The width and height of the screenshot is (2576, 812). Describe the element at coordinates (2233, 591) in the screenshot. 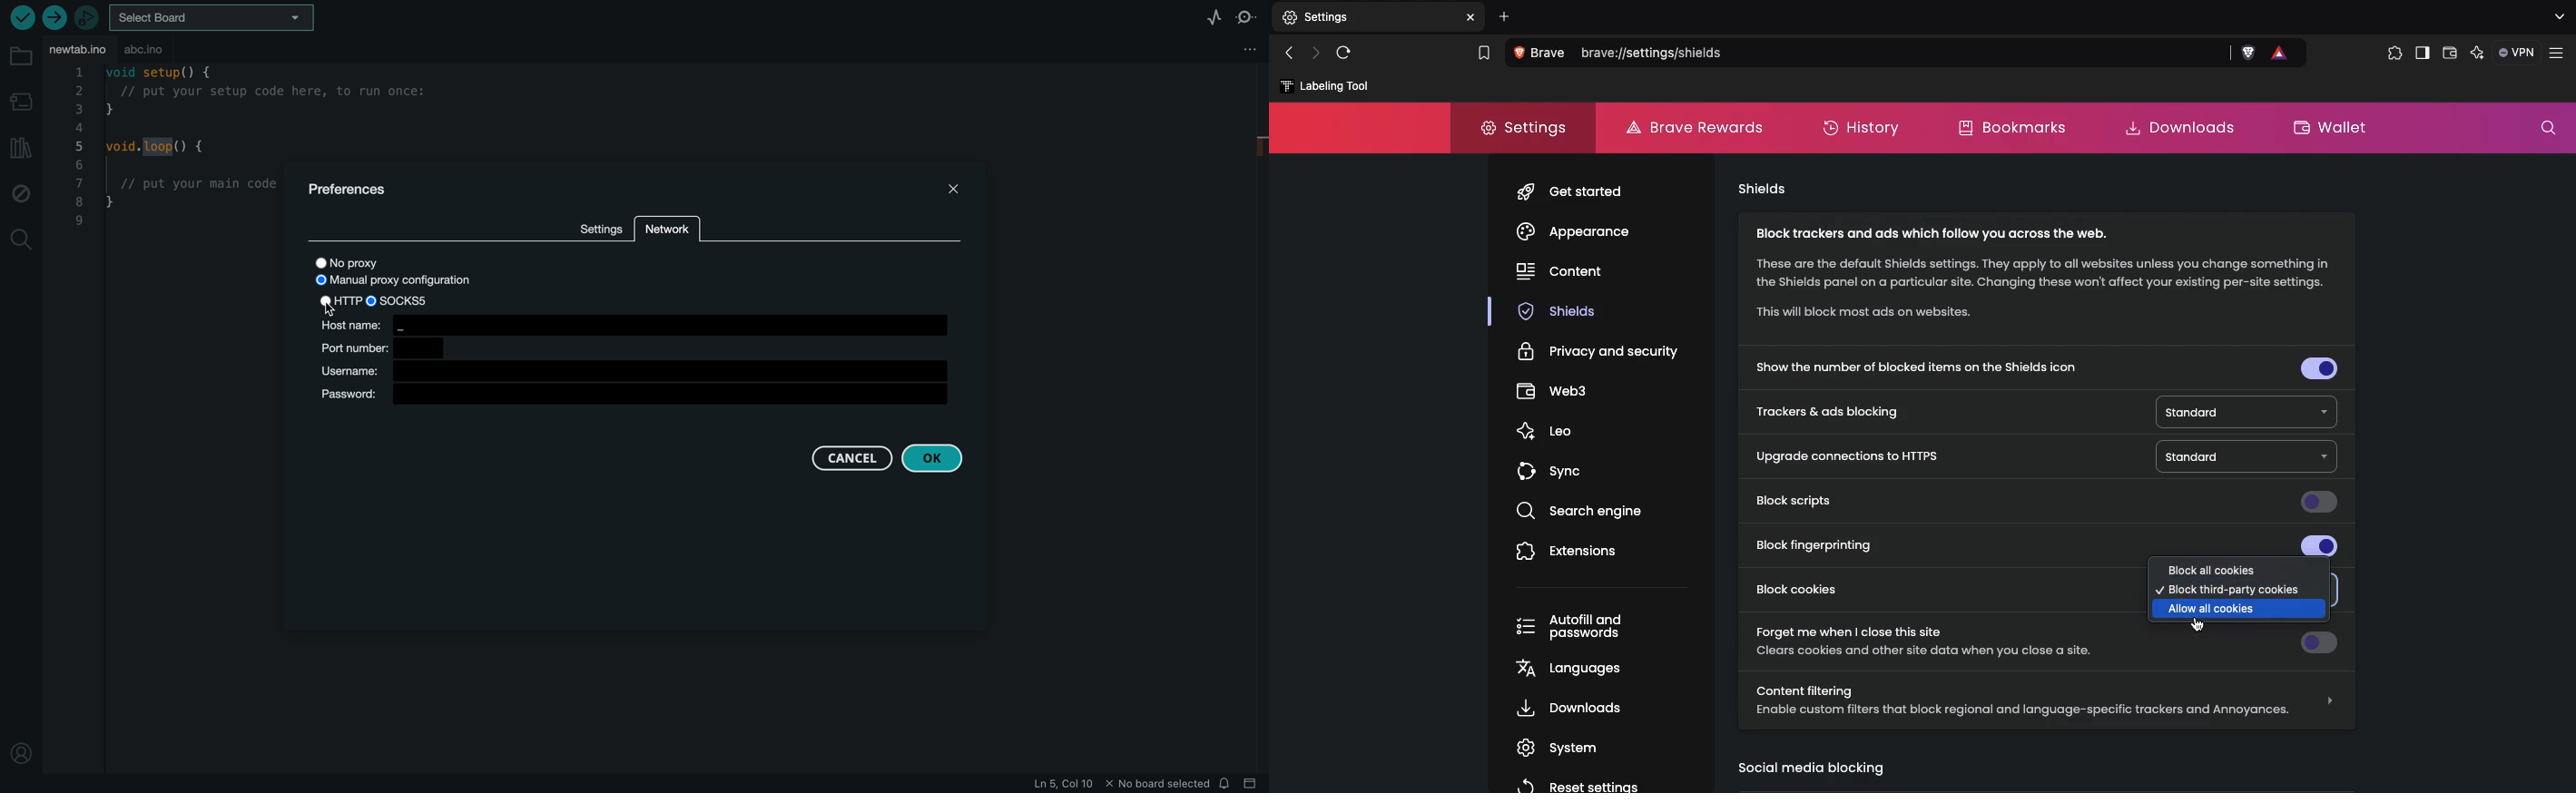

I see `block third party cookies` at that location.